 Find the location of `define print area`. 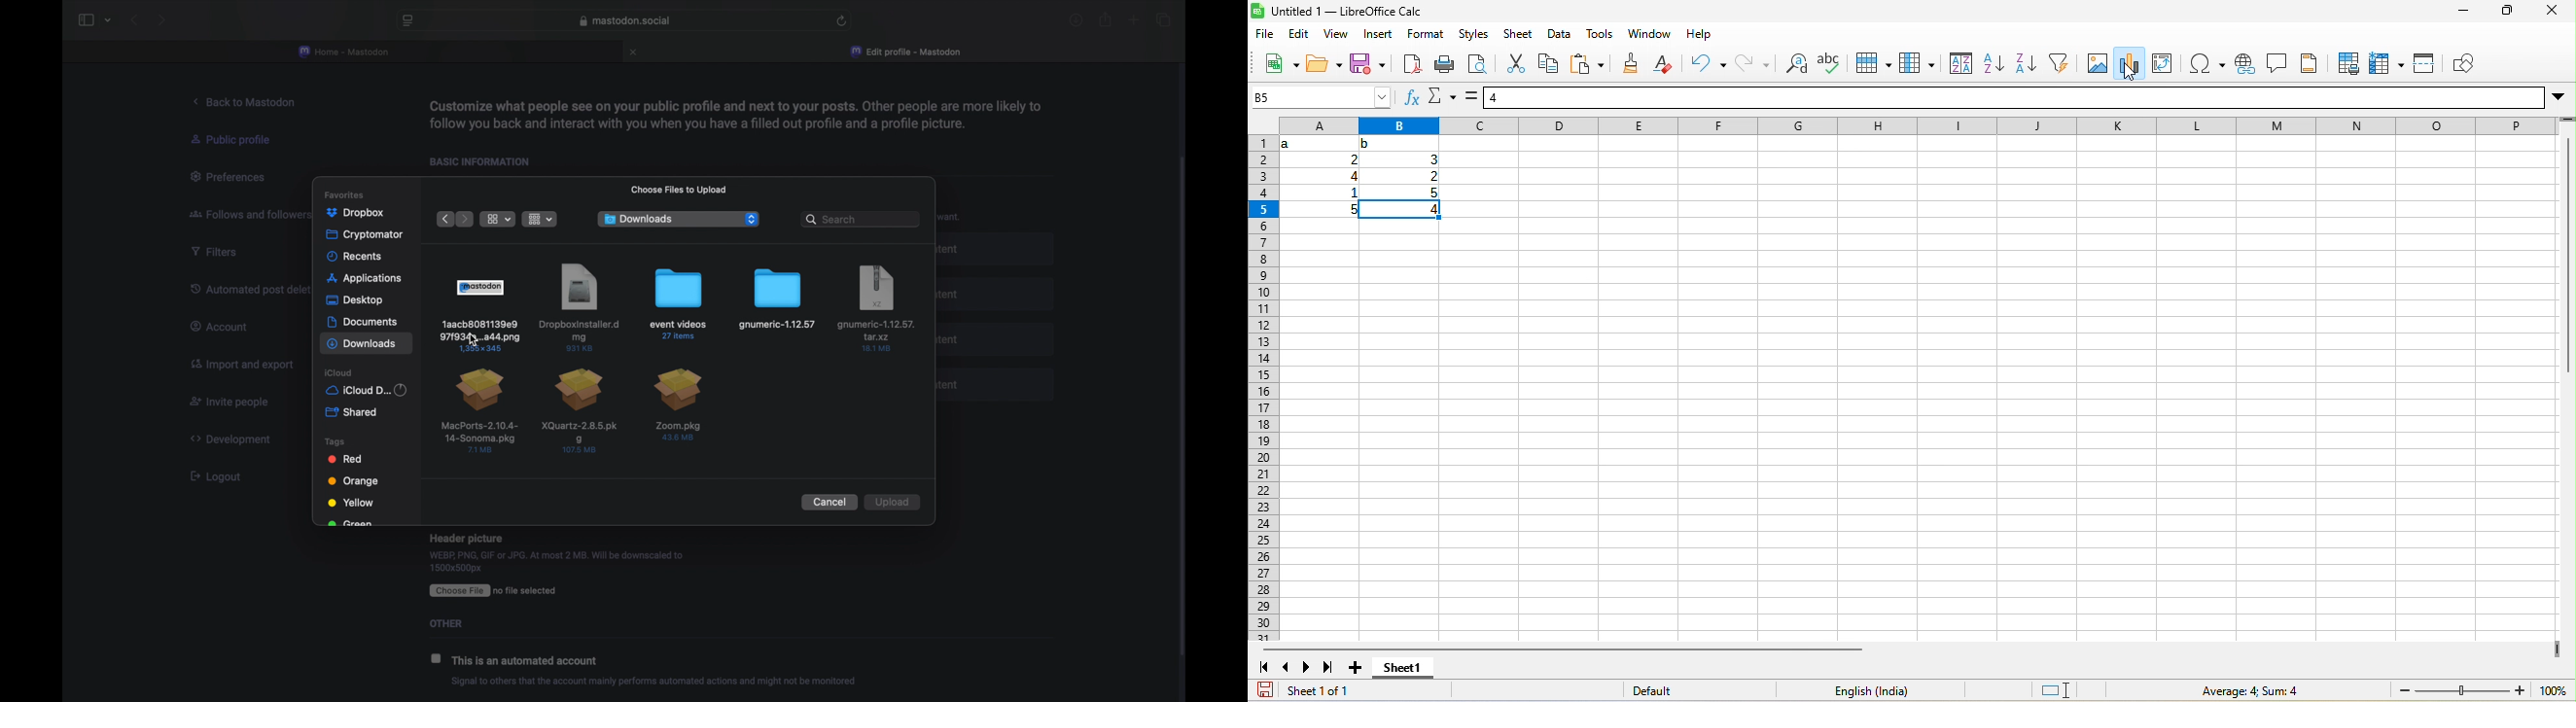

define print area is located at coordinates (2348, 64).